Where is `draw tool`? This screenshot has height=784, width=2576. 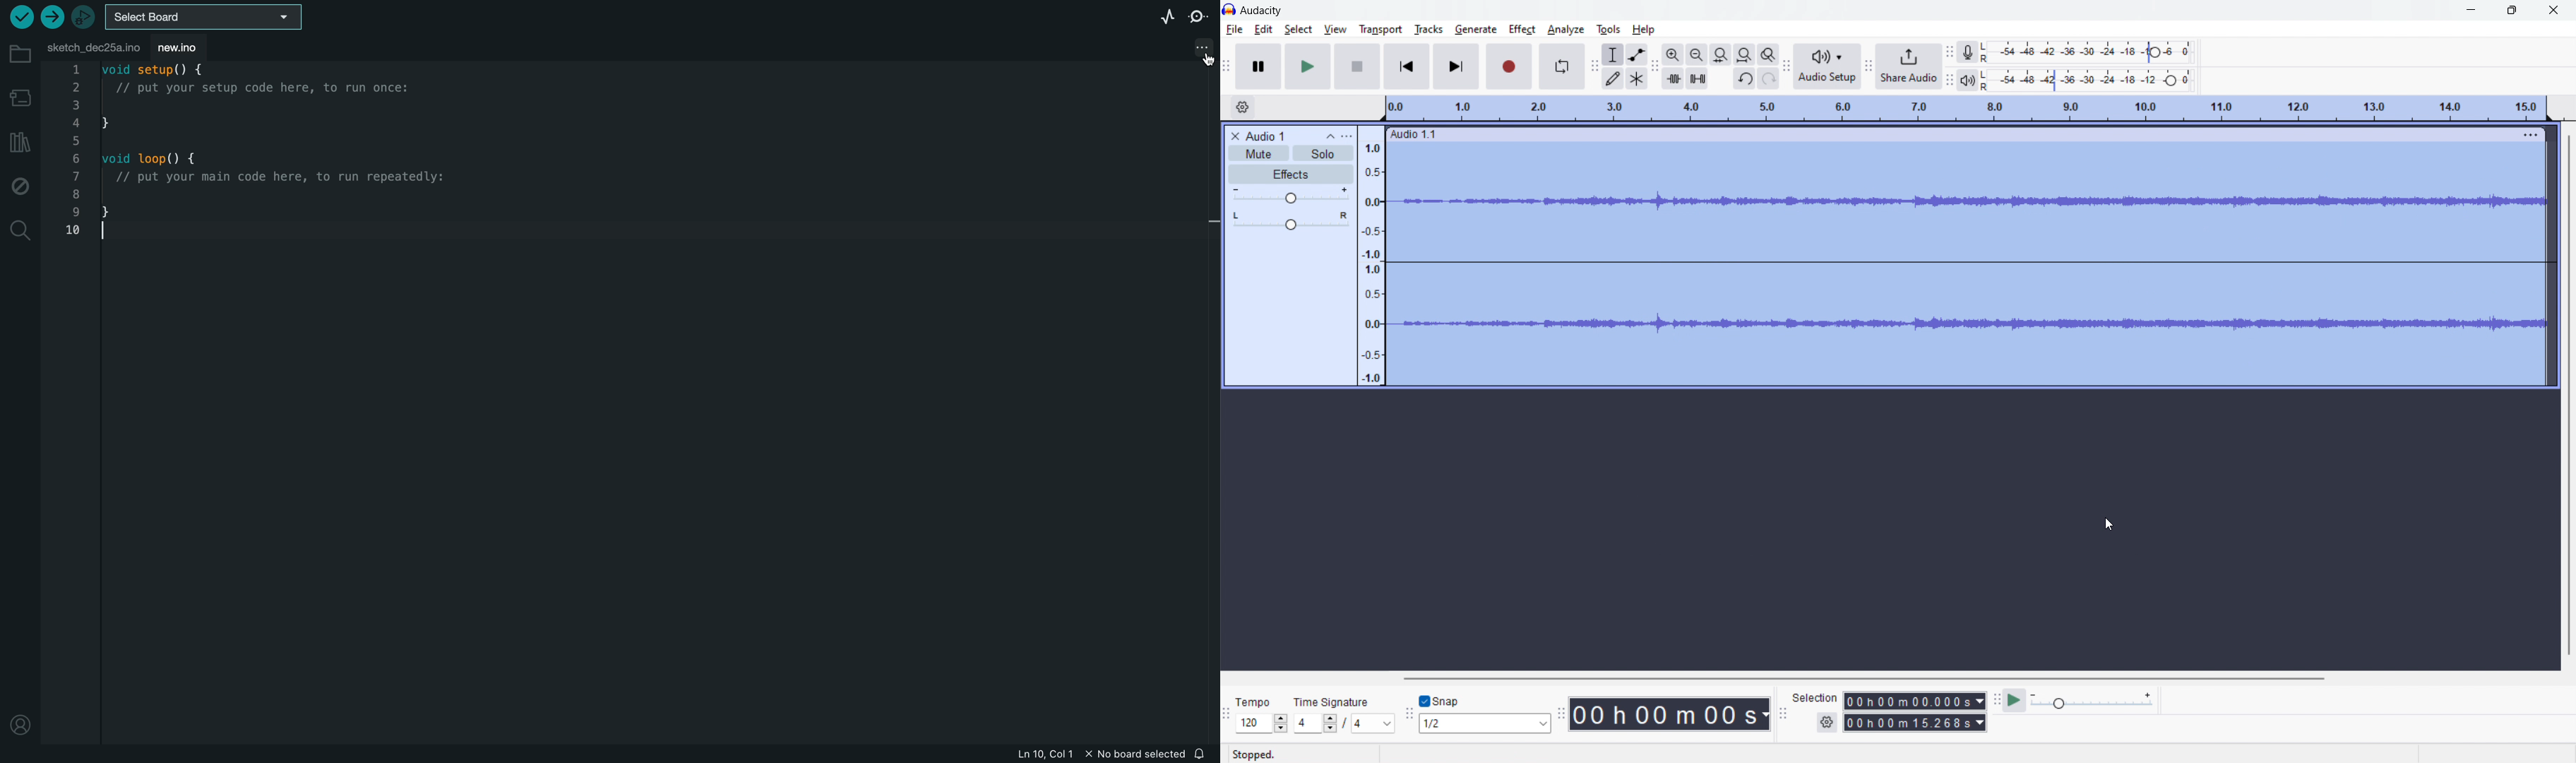
draw tool is located at coordinates (1614, 79).